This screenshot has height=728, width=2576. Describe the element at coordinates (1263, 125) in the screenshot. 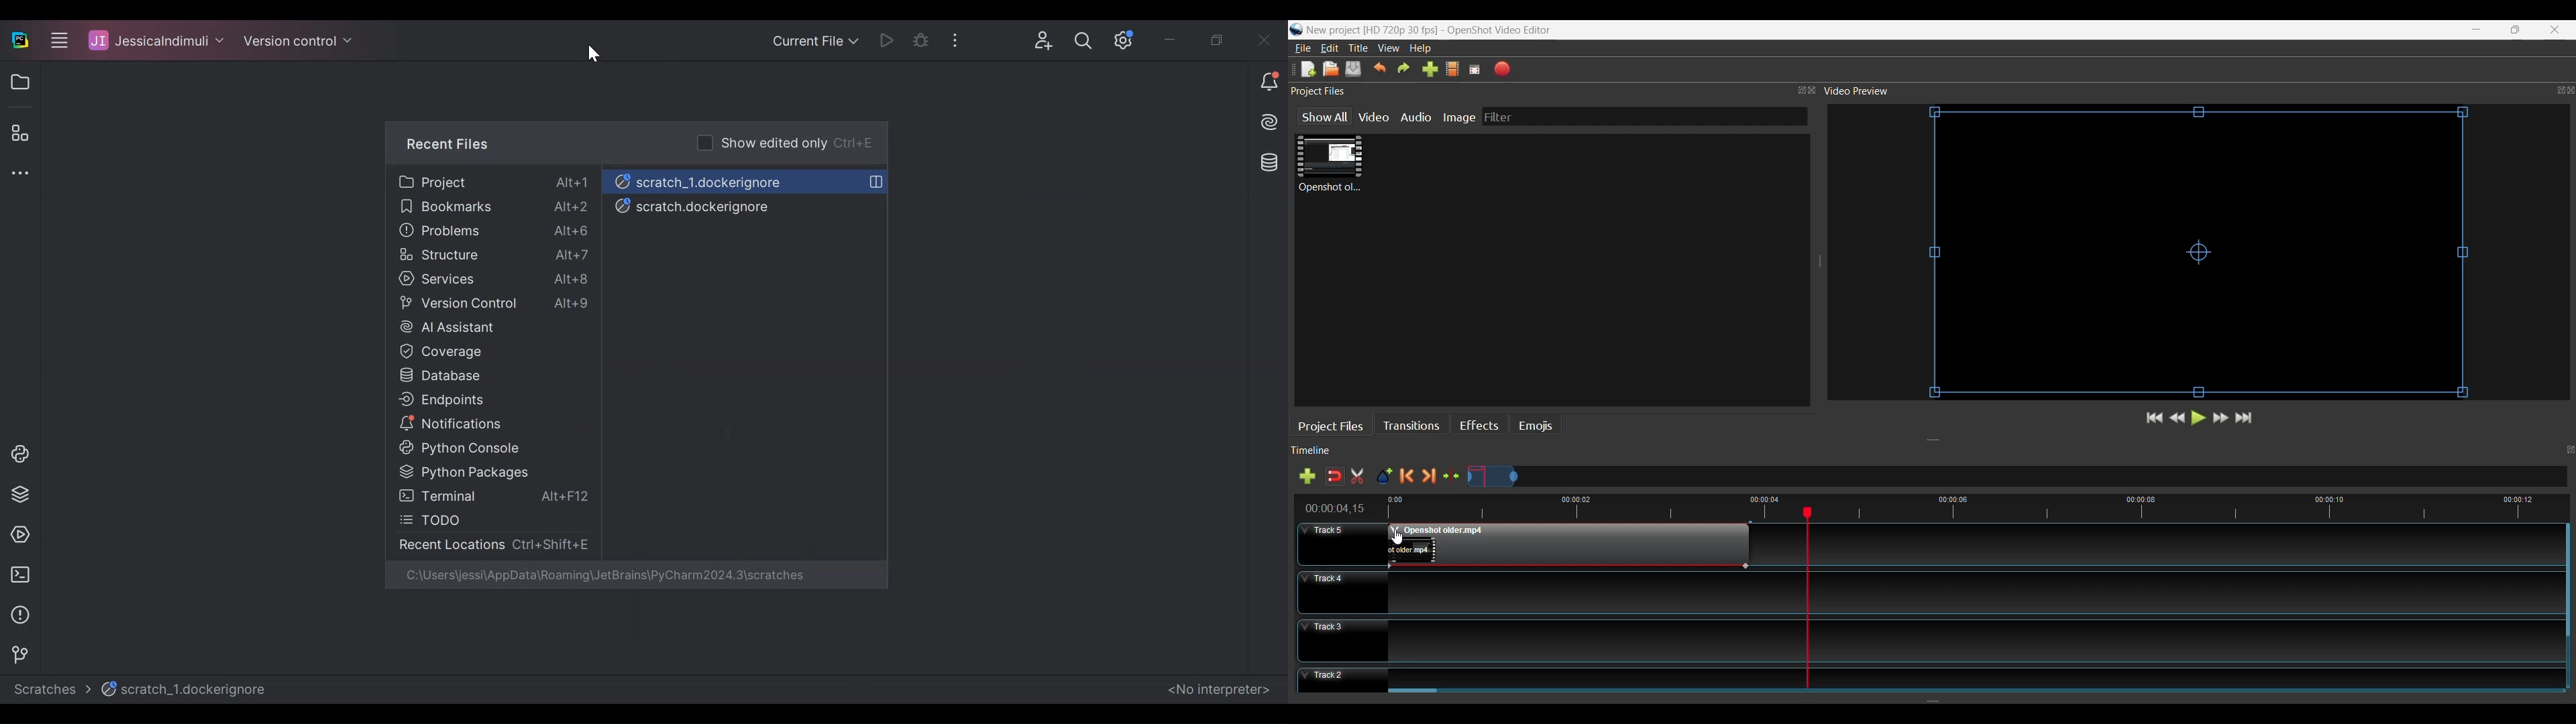

I see `AI Assistant` at that location.